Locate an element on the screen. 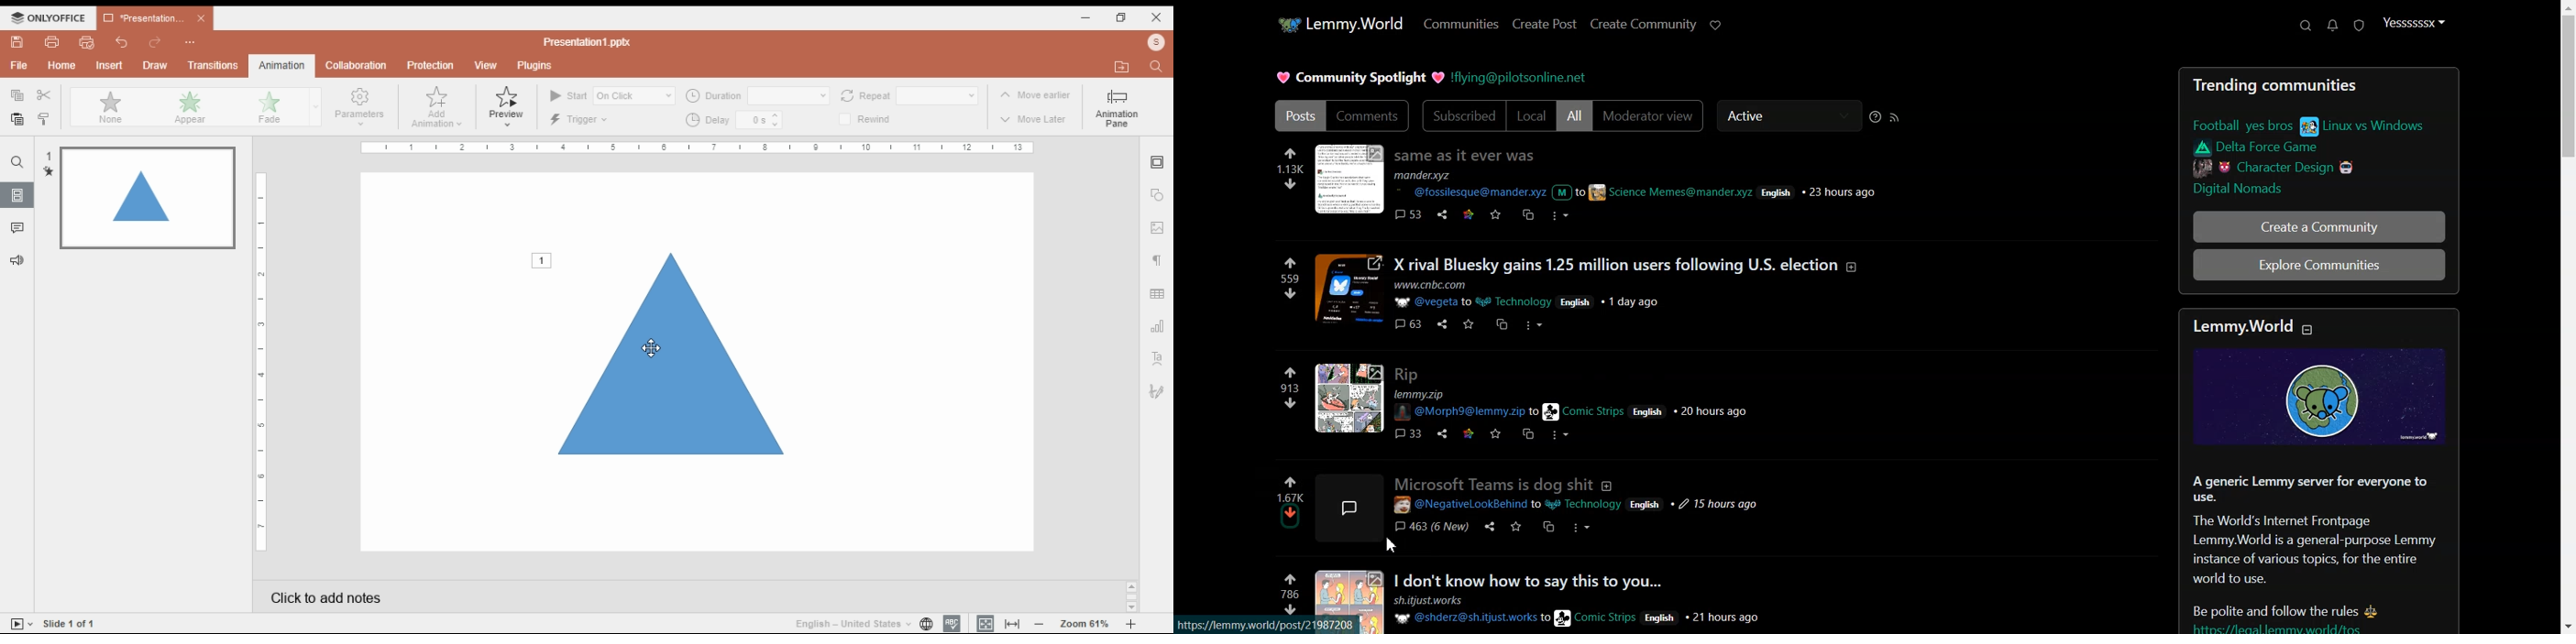 This screenshot has width=2576, height=644. plugins is located at coordinates (536, 66).